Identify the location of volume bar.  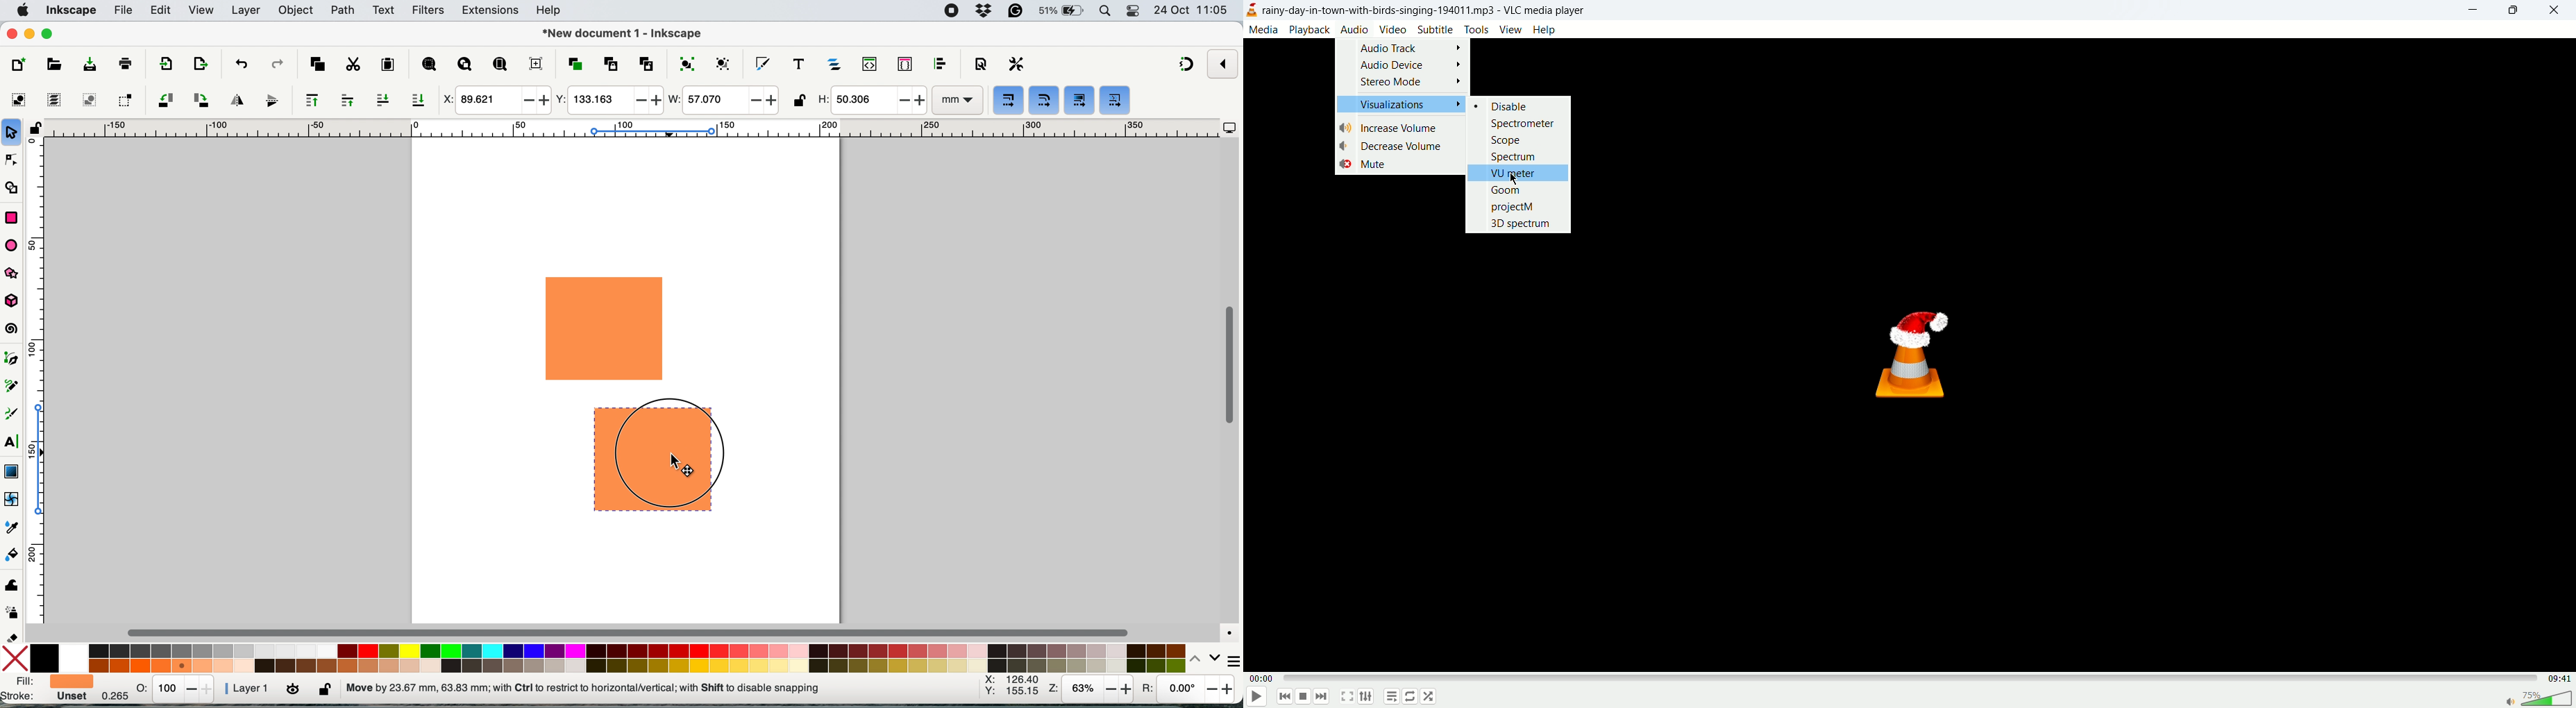
(2537, 698).